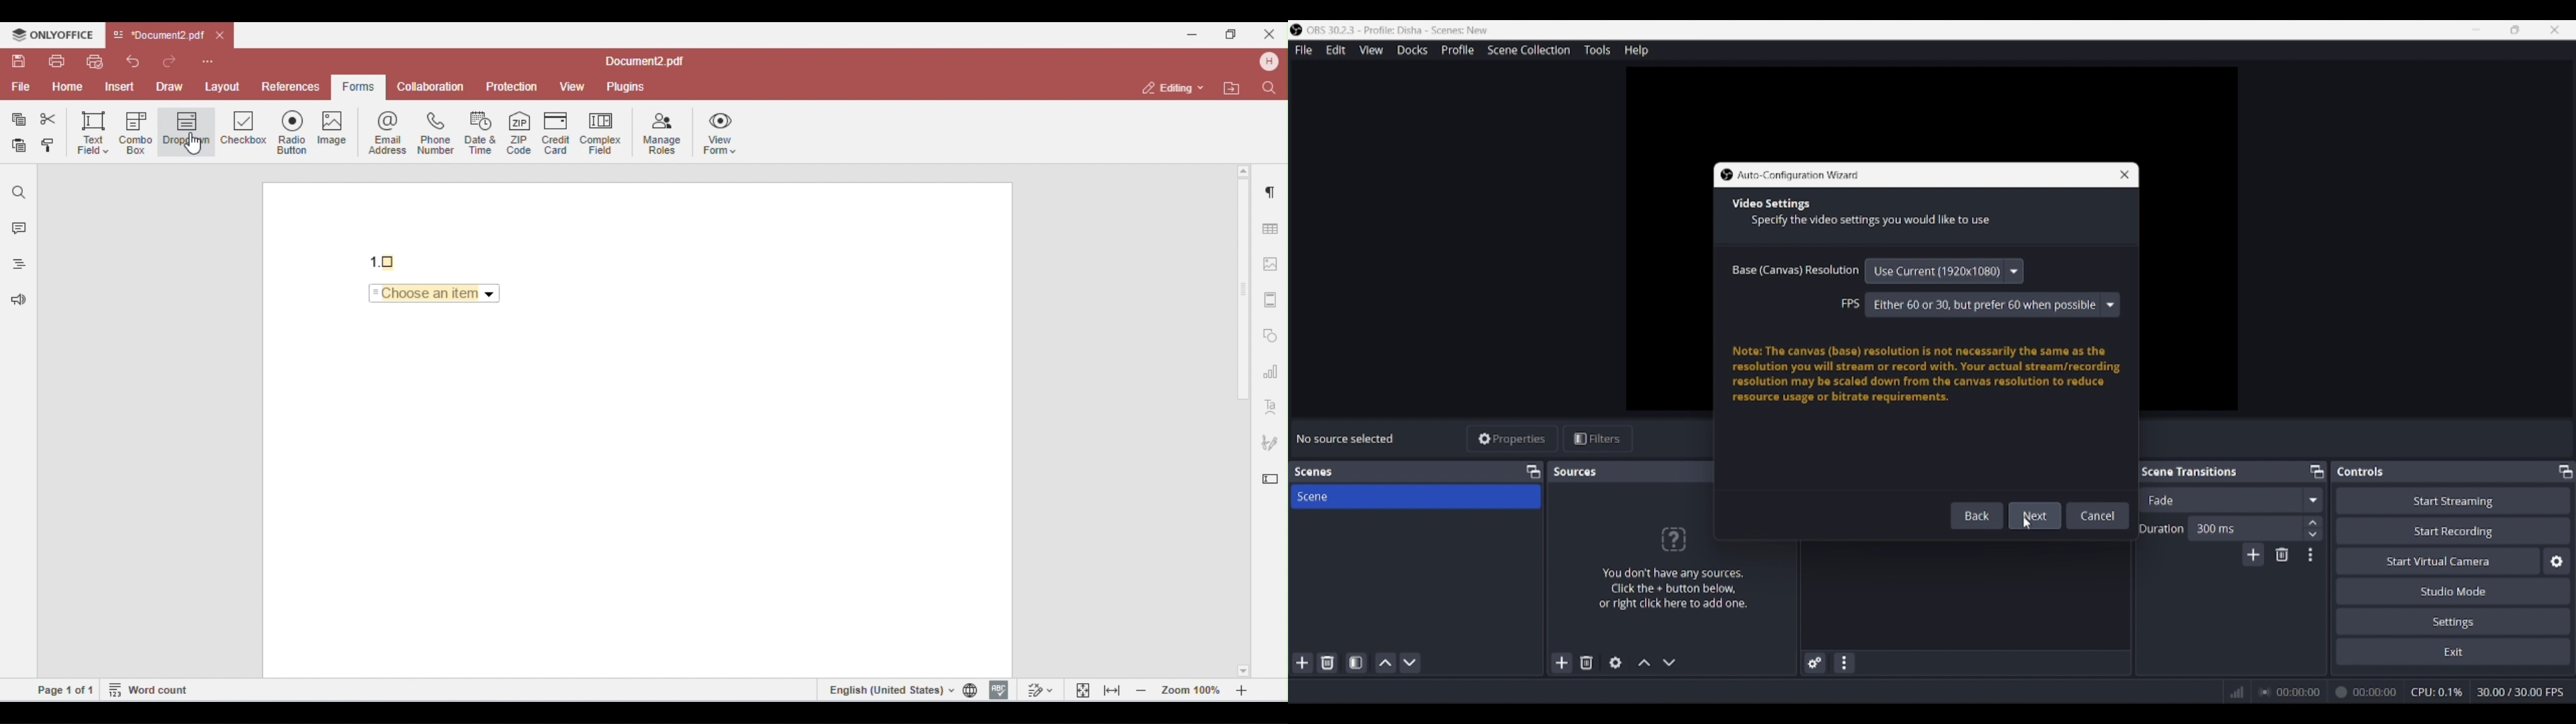 This screenshot has height=728, width=2576. What do you see at coordinates (1562, 662) in the screenshot?
I see `Add source` at bounding box center [1562, 662].